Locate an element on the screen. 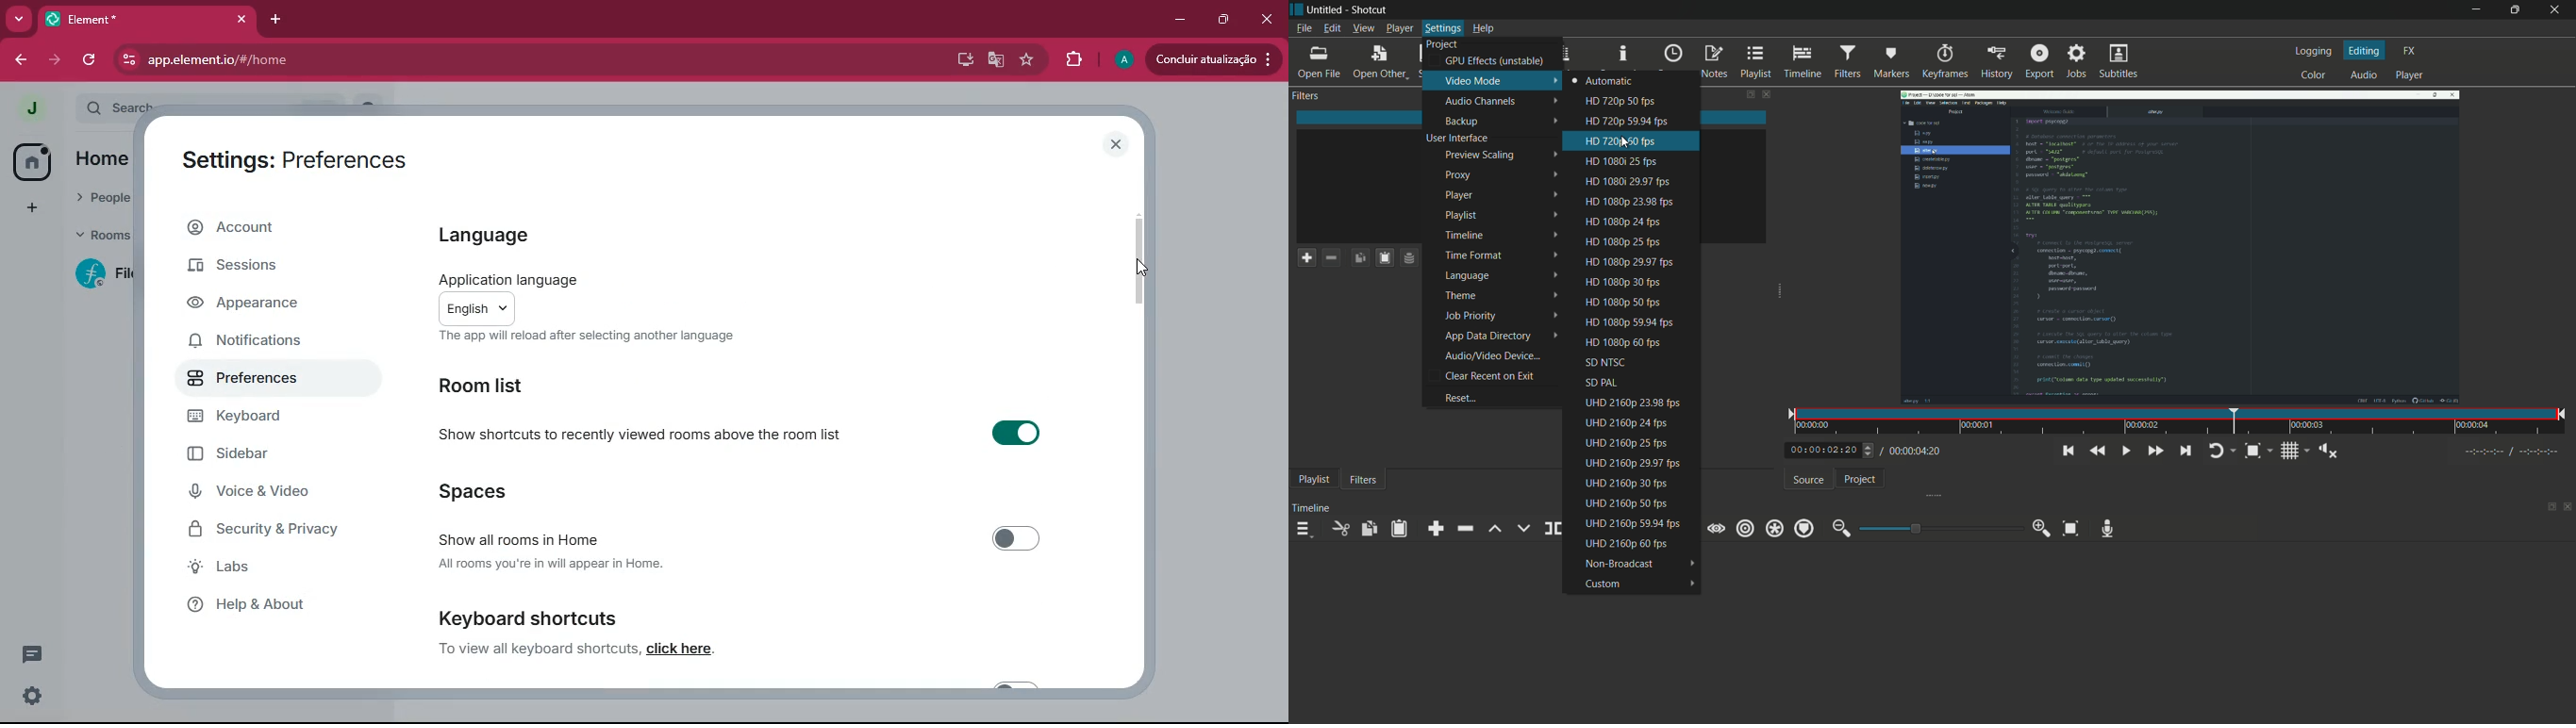 Image resolution: width=2576 pixels, height=728 pixels. file menu is located at coordinates (1304, 29).